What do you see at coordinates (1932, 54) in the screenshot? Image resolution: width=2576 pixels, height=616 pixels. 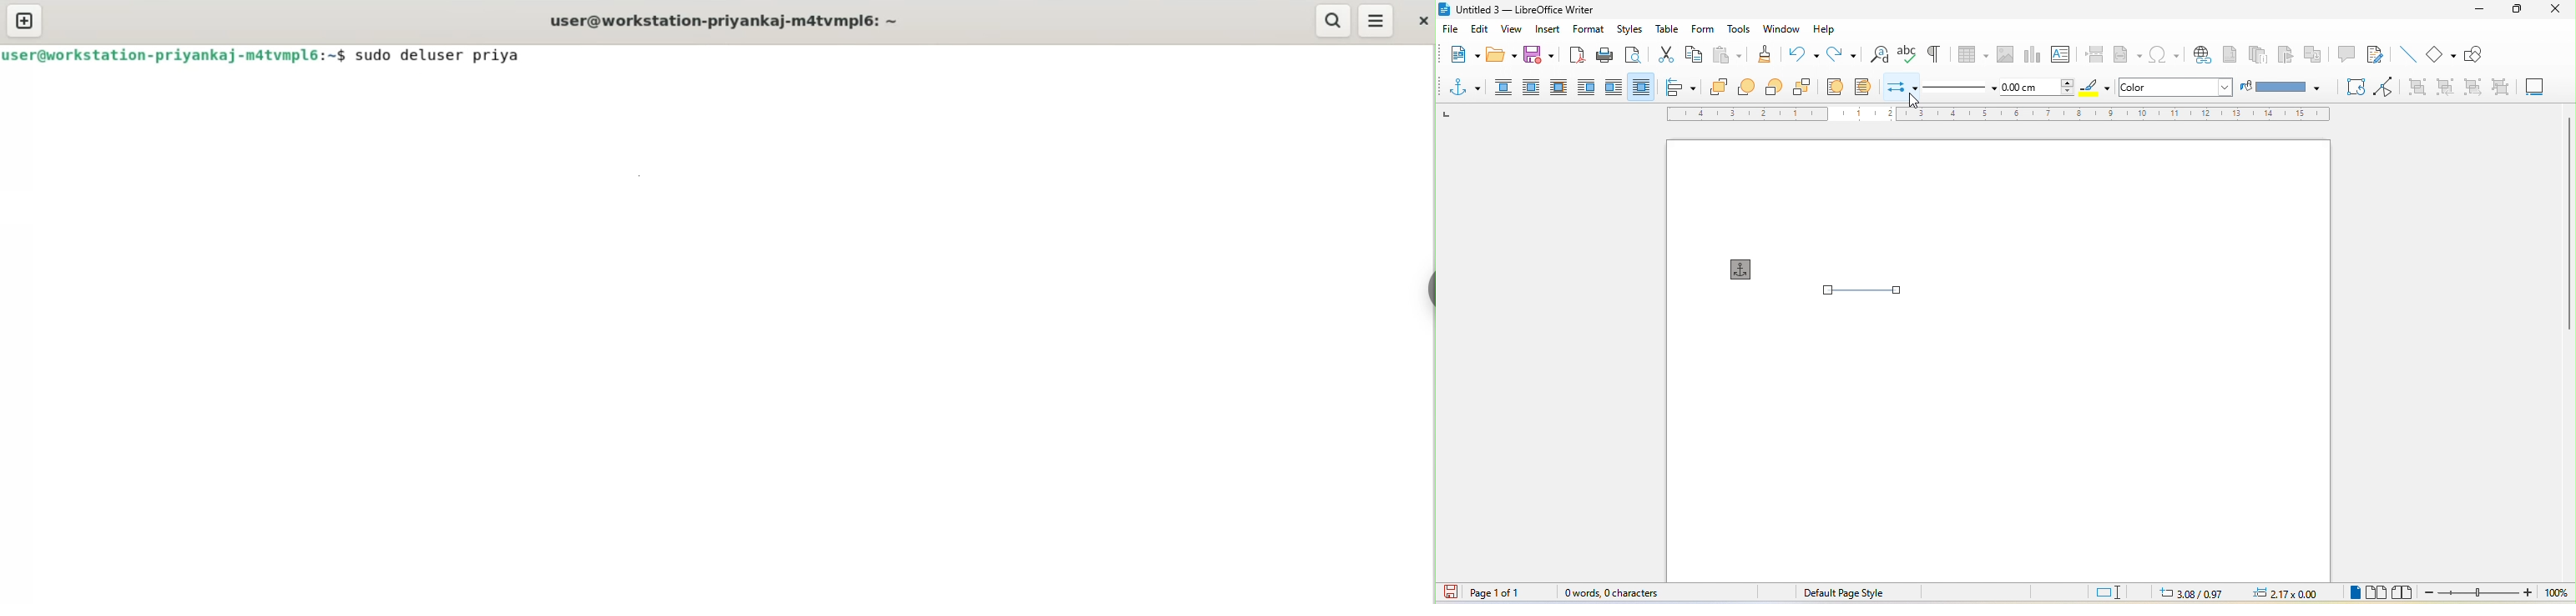 I see `toggle formatting marks` at bounding box center [1932, 54].